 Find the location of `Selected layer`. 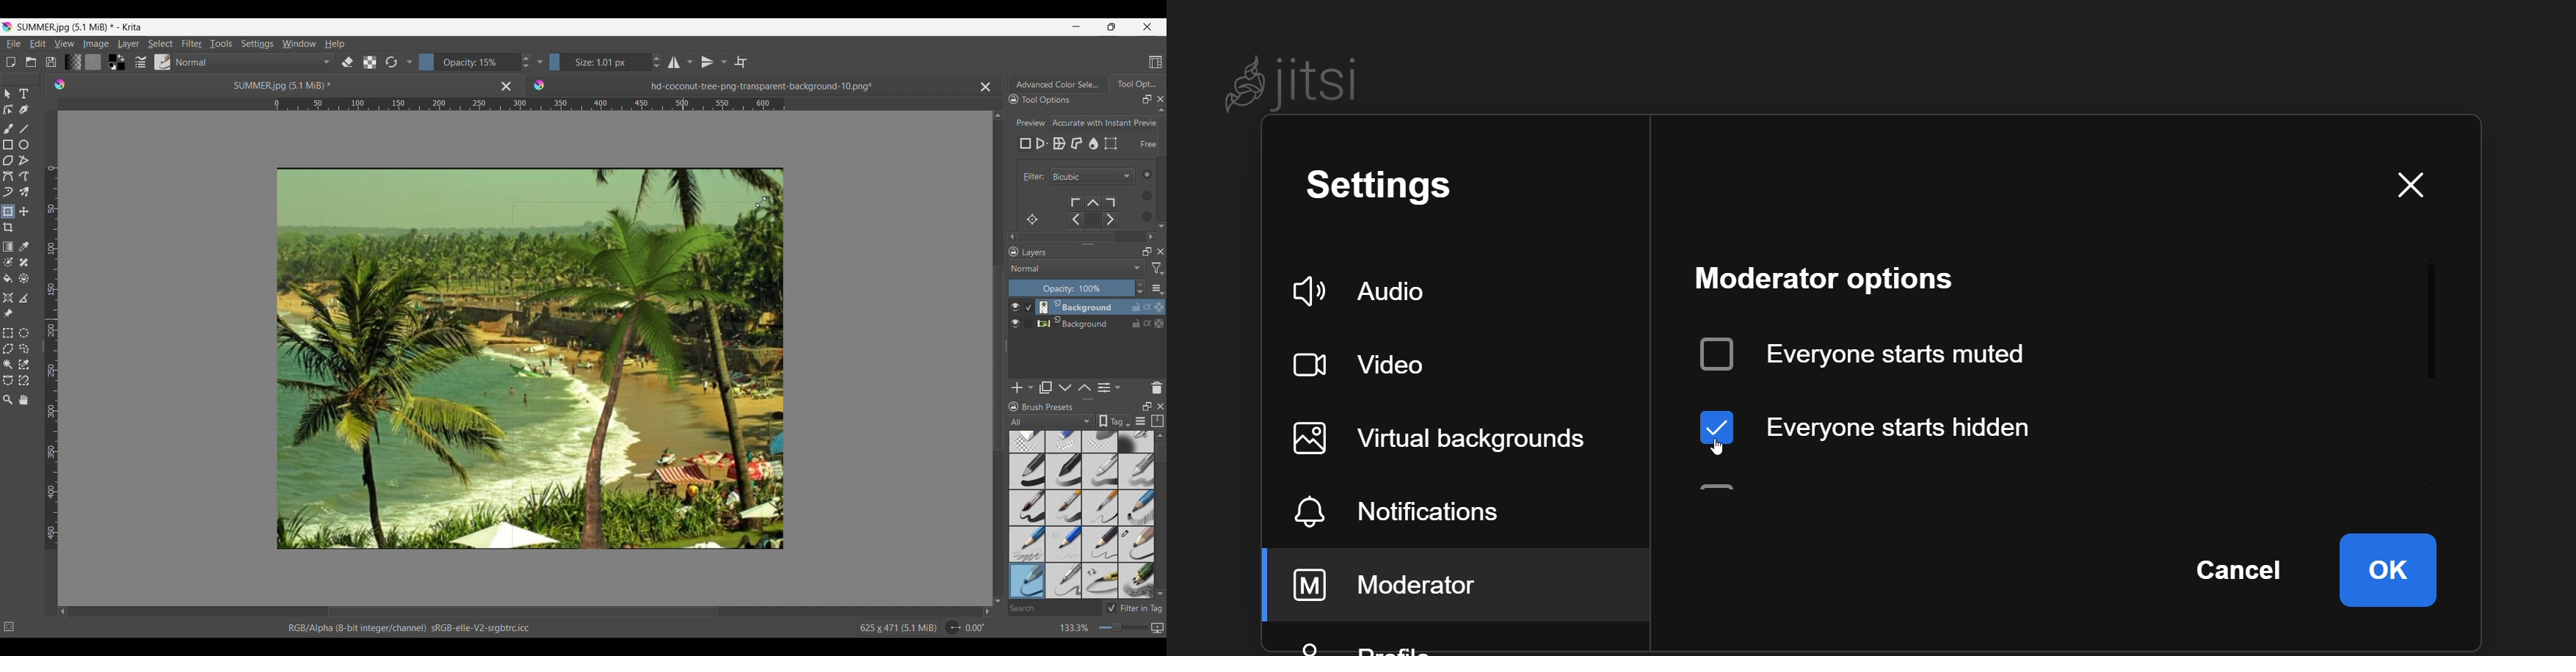

Selected layer is located at coordinates (1075, 307).